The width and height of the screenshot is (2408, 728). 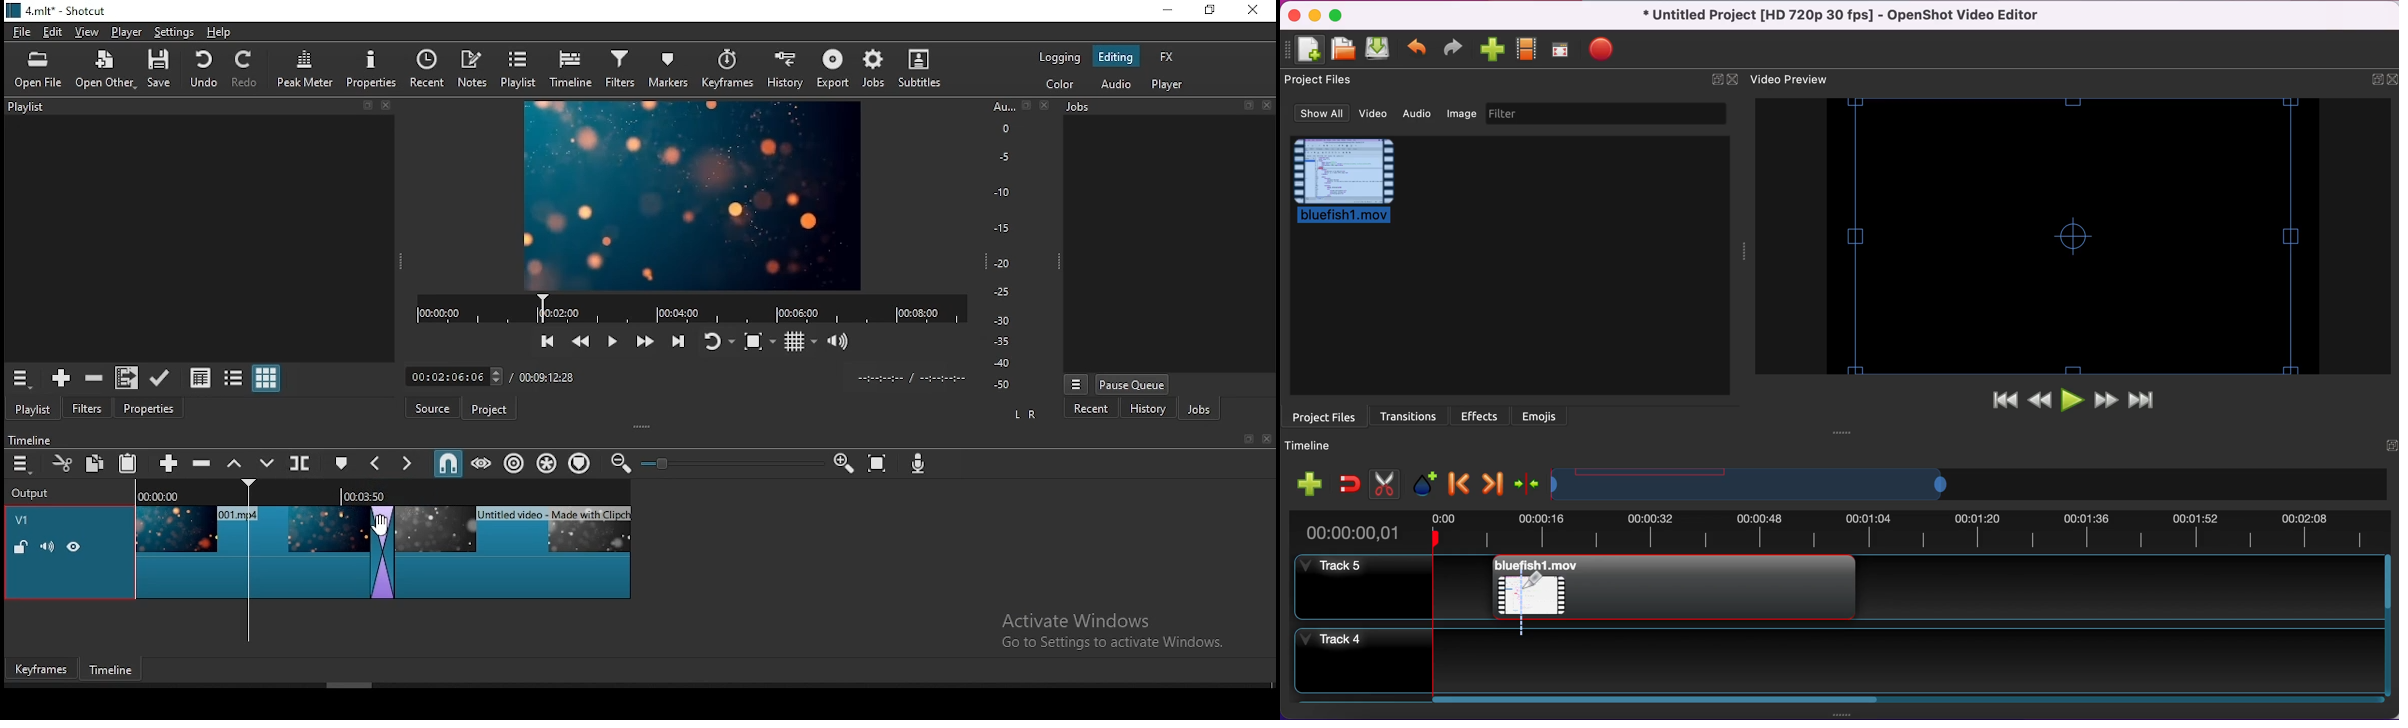 What do you see at coordinates (22, 31) in the screenshot?
I see `file` at bounding box center [22, 31].